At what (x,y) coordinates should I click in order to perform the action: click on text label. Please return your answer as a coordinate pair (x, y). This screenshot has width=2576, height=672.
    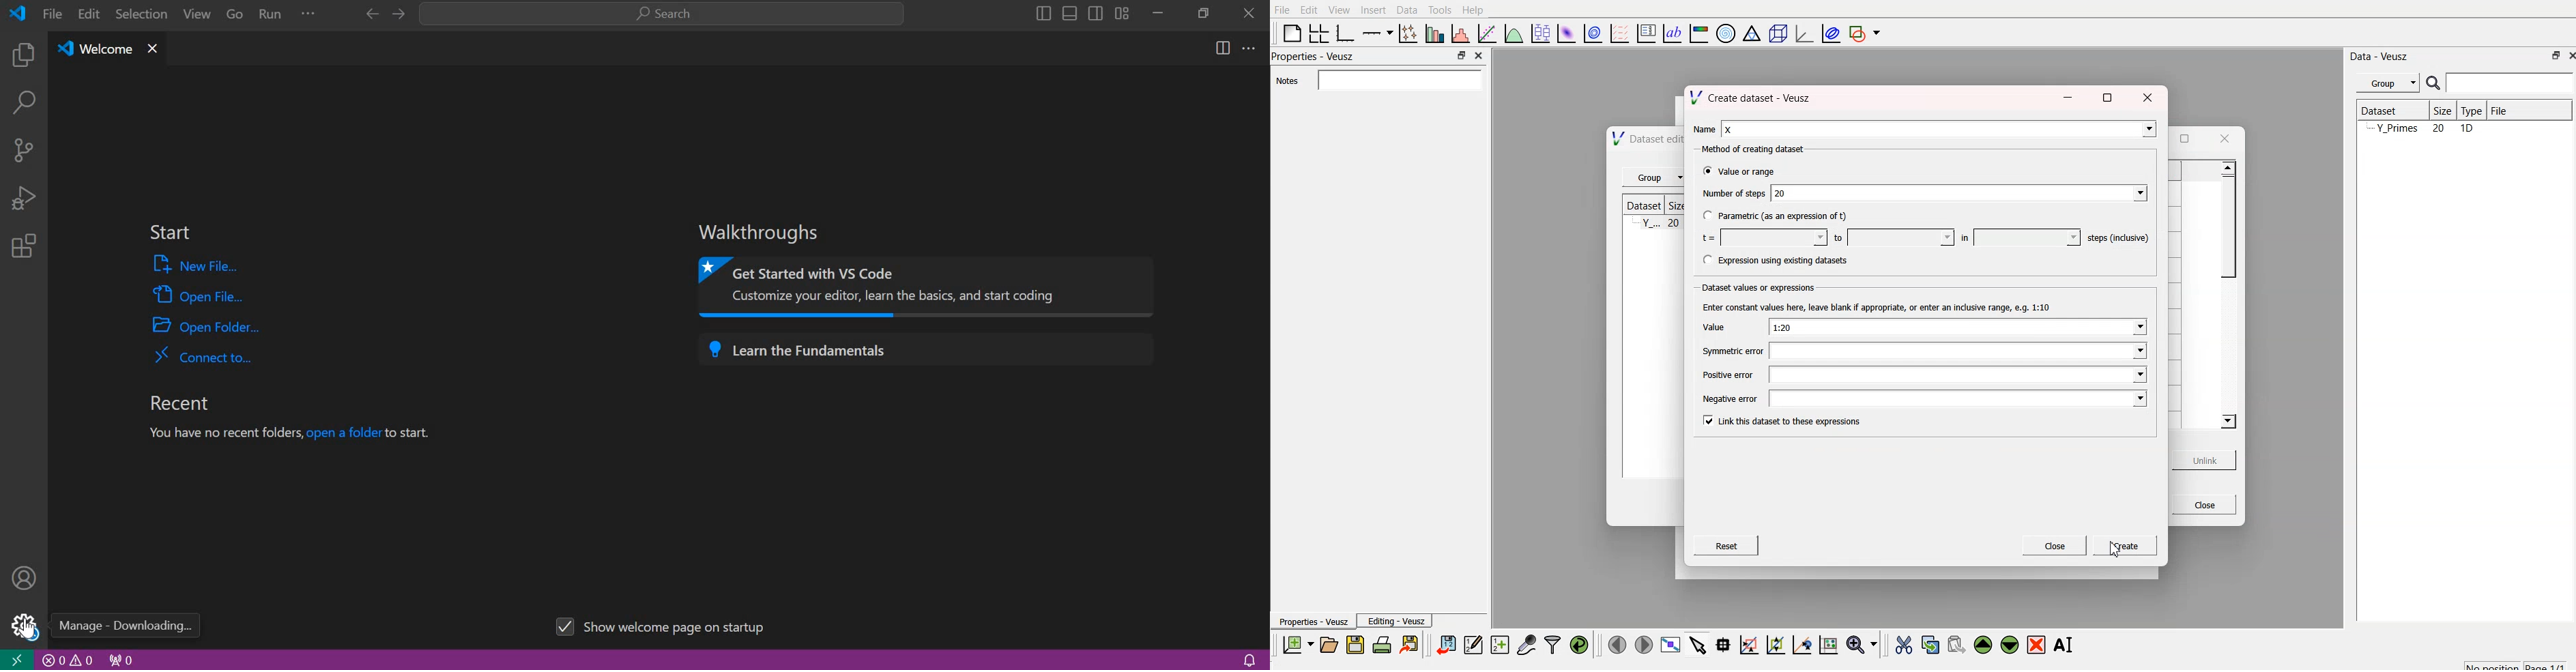
    Looking at the image, I should click on (1670, 33).